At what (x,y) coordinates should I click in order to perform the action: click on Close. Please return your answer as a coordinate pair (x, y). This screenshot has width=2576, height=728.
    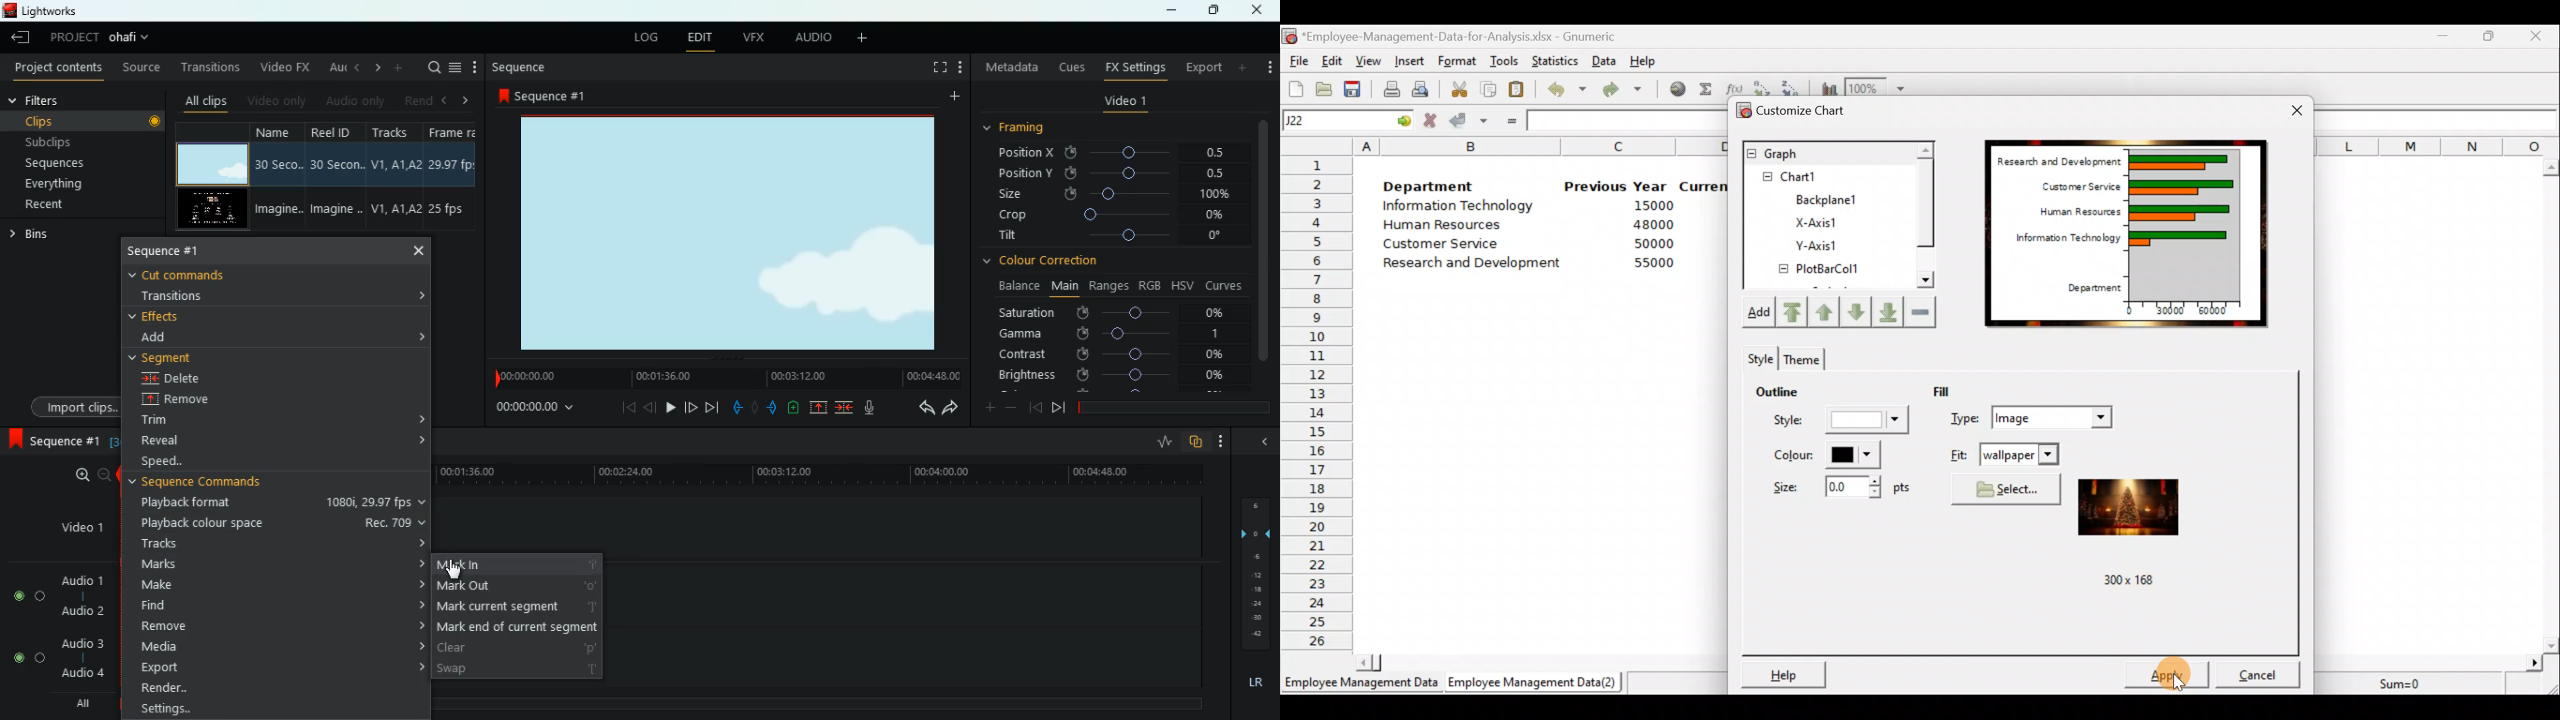
    Looking at the image, I should click on (2539, 35).